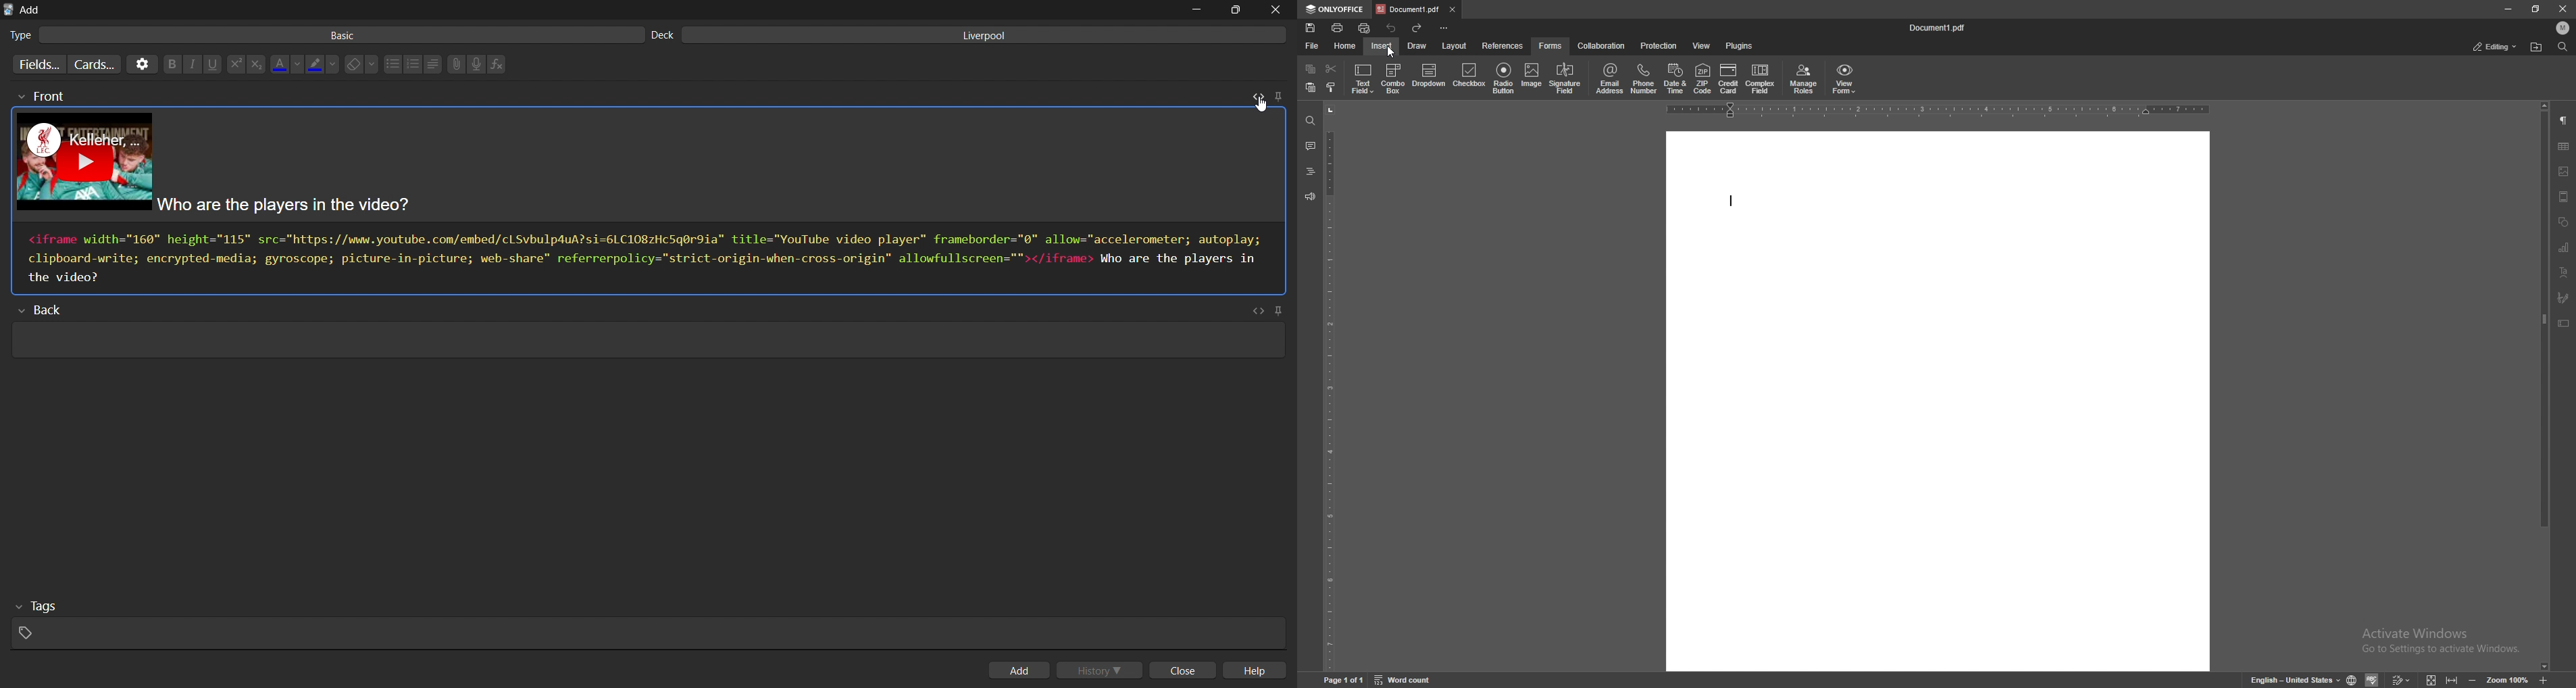 The width and height of the screenshot is (2576, 700). I want to click on html editor, so click(649, 258).